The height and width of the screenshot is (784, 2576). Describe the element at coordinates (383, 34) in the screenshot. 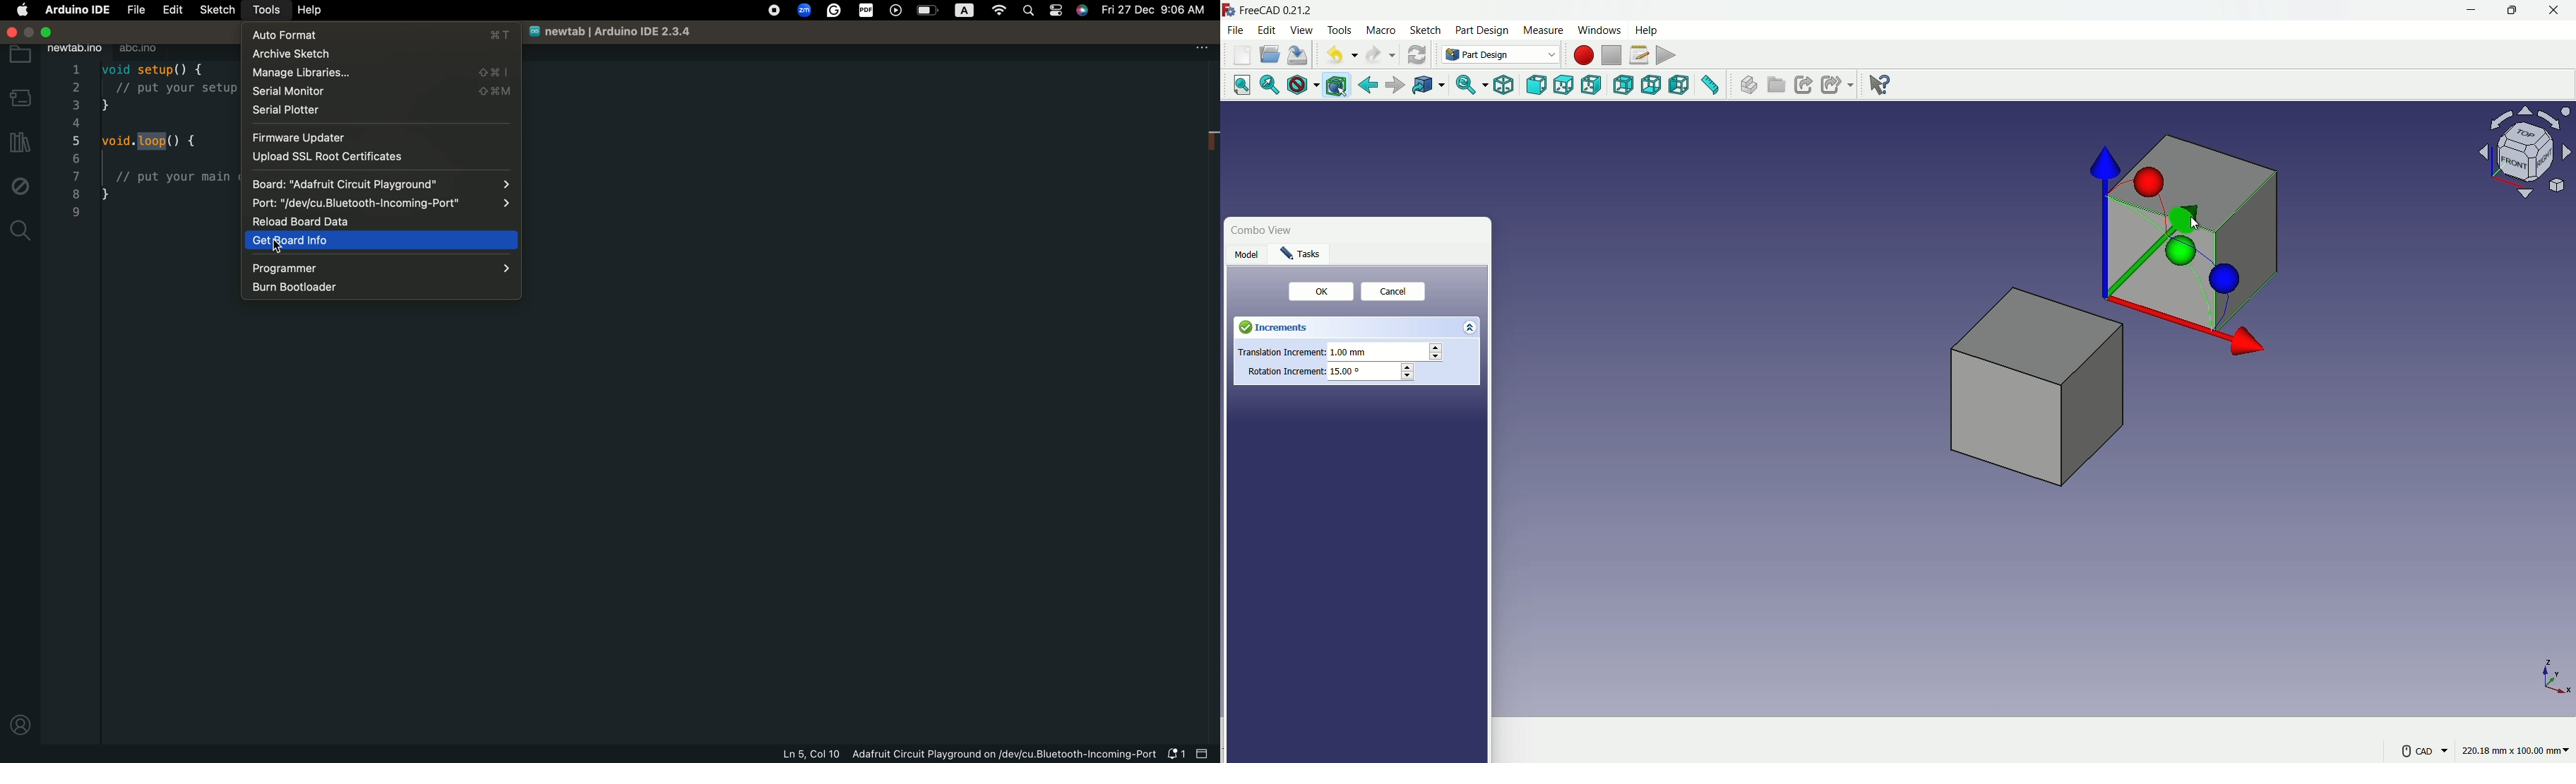

I see `auto format` at that location.